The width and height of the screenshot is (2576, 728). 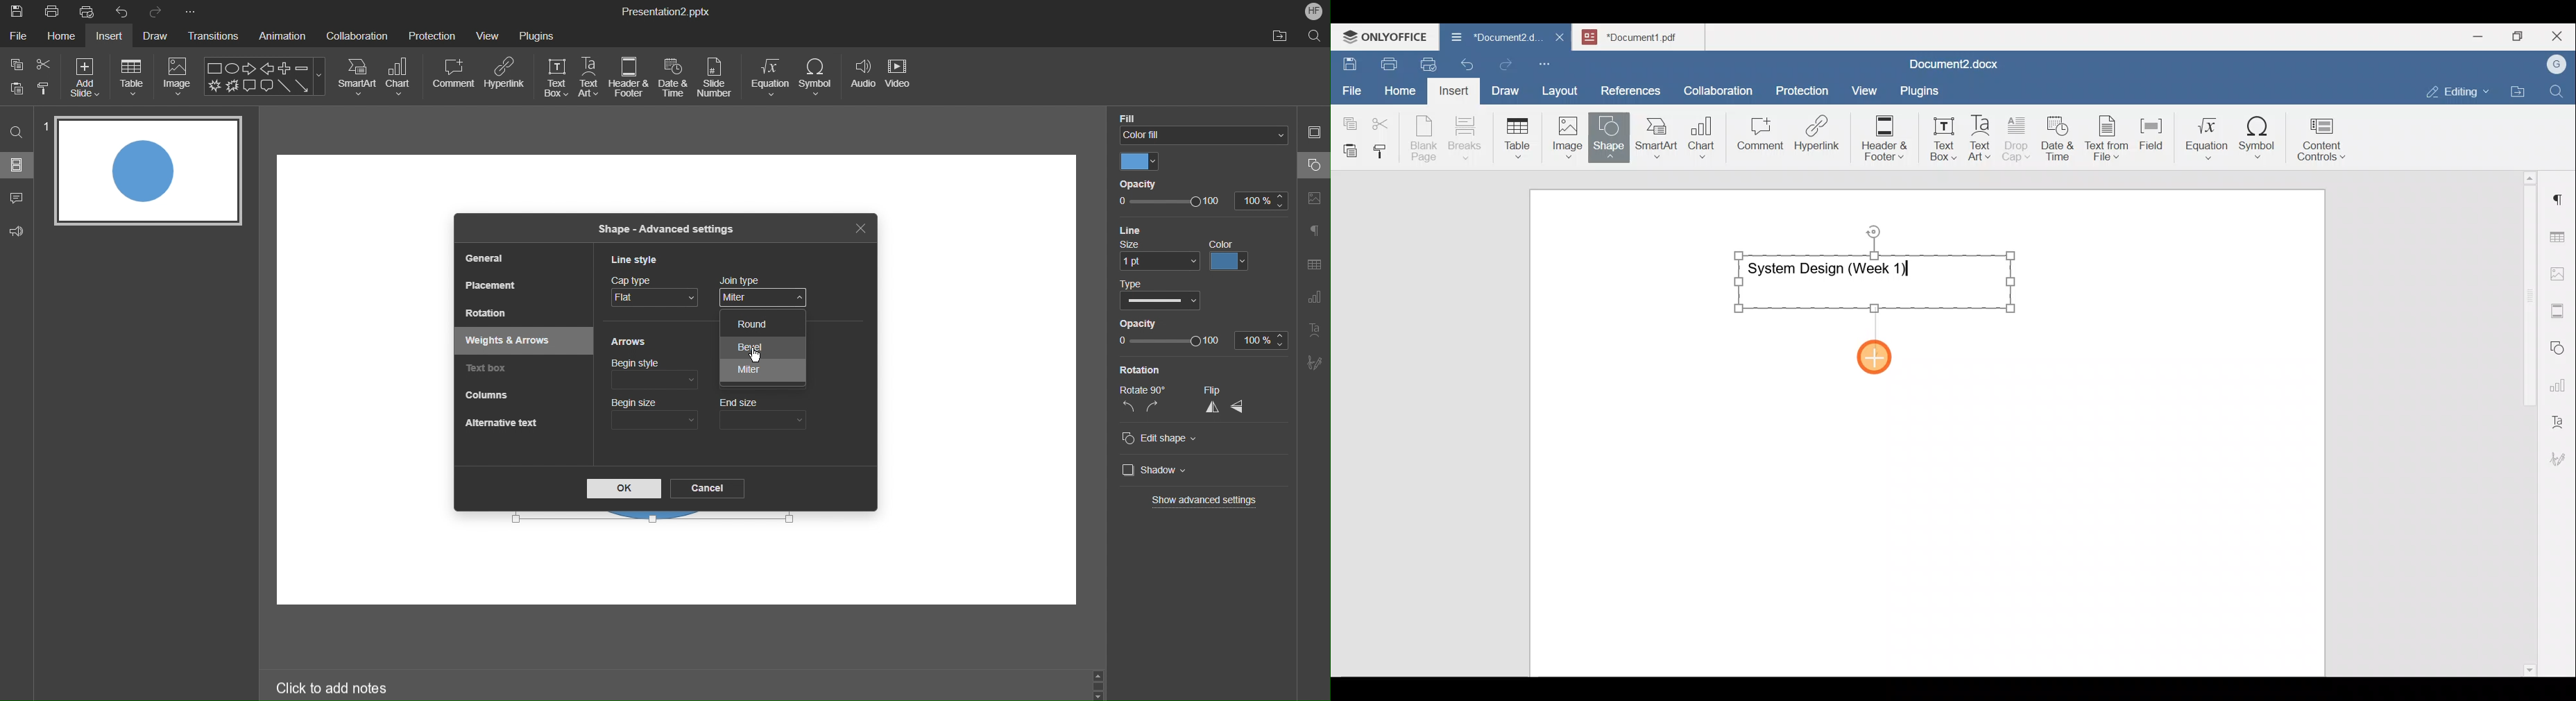 I want to click on Blank page, so click(x=1425, y=138).